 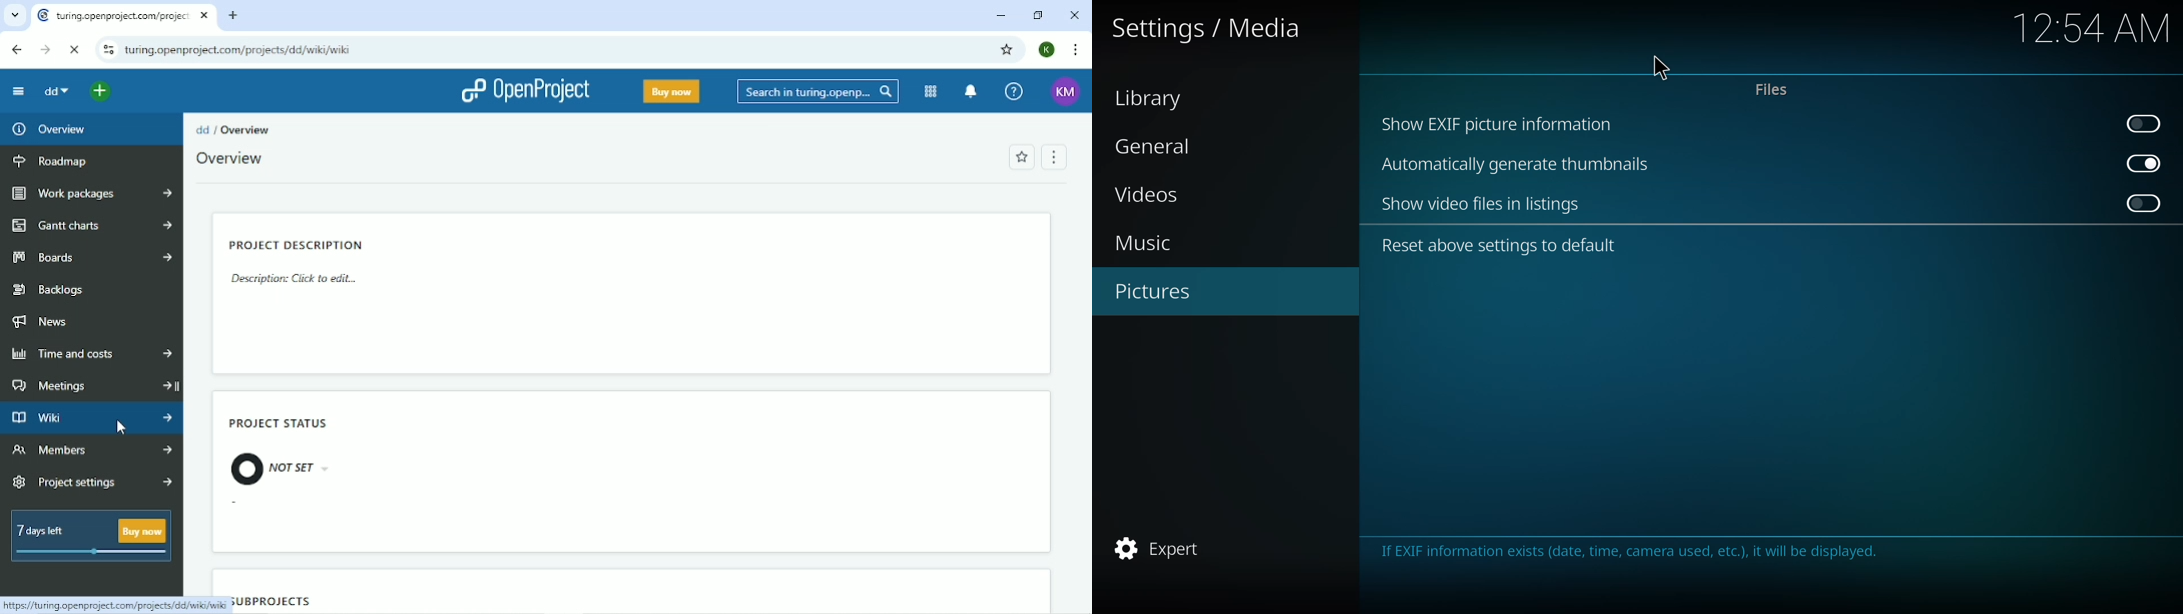 What do you see at coordinates (272, 601) in the screenshot?
I see `Subprojects` at bounding box center [272, 601].